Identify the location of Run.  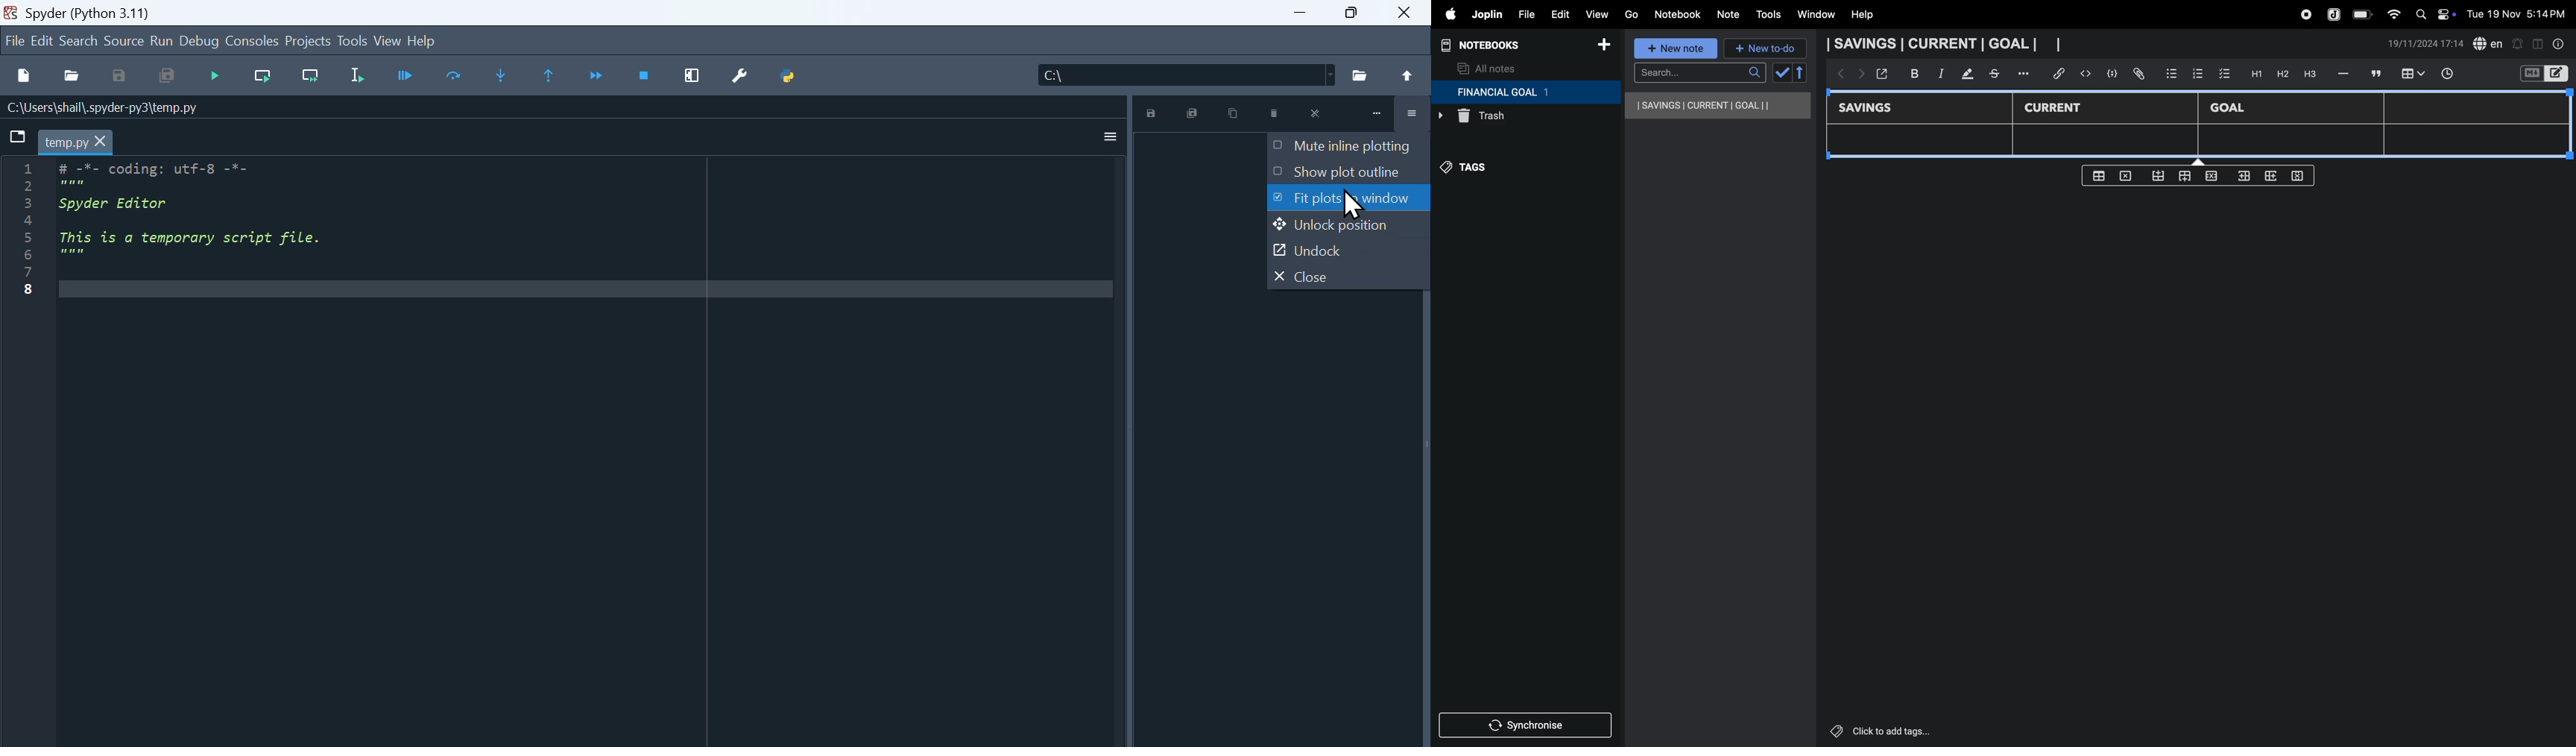
(163, 41).